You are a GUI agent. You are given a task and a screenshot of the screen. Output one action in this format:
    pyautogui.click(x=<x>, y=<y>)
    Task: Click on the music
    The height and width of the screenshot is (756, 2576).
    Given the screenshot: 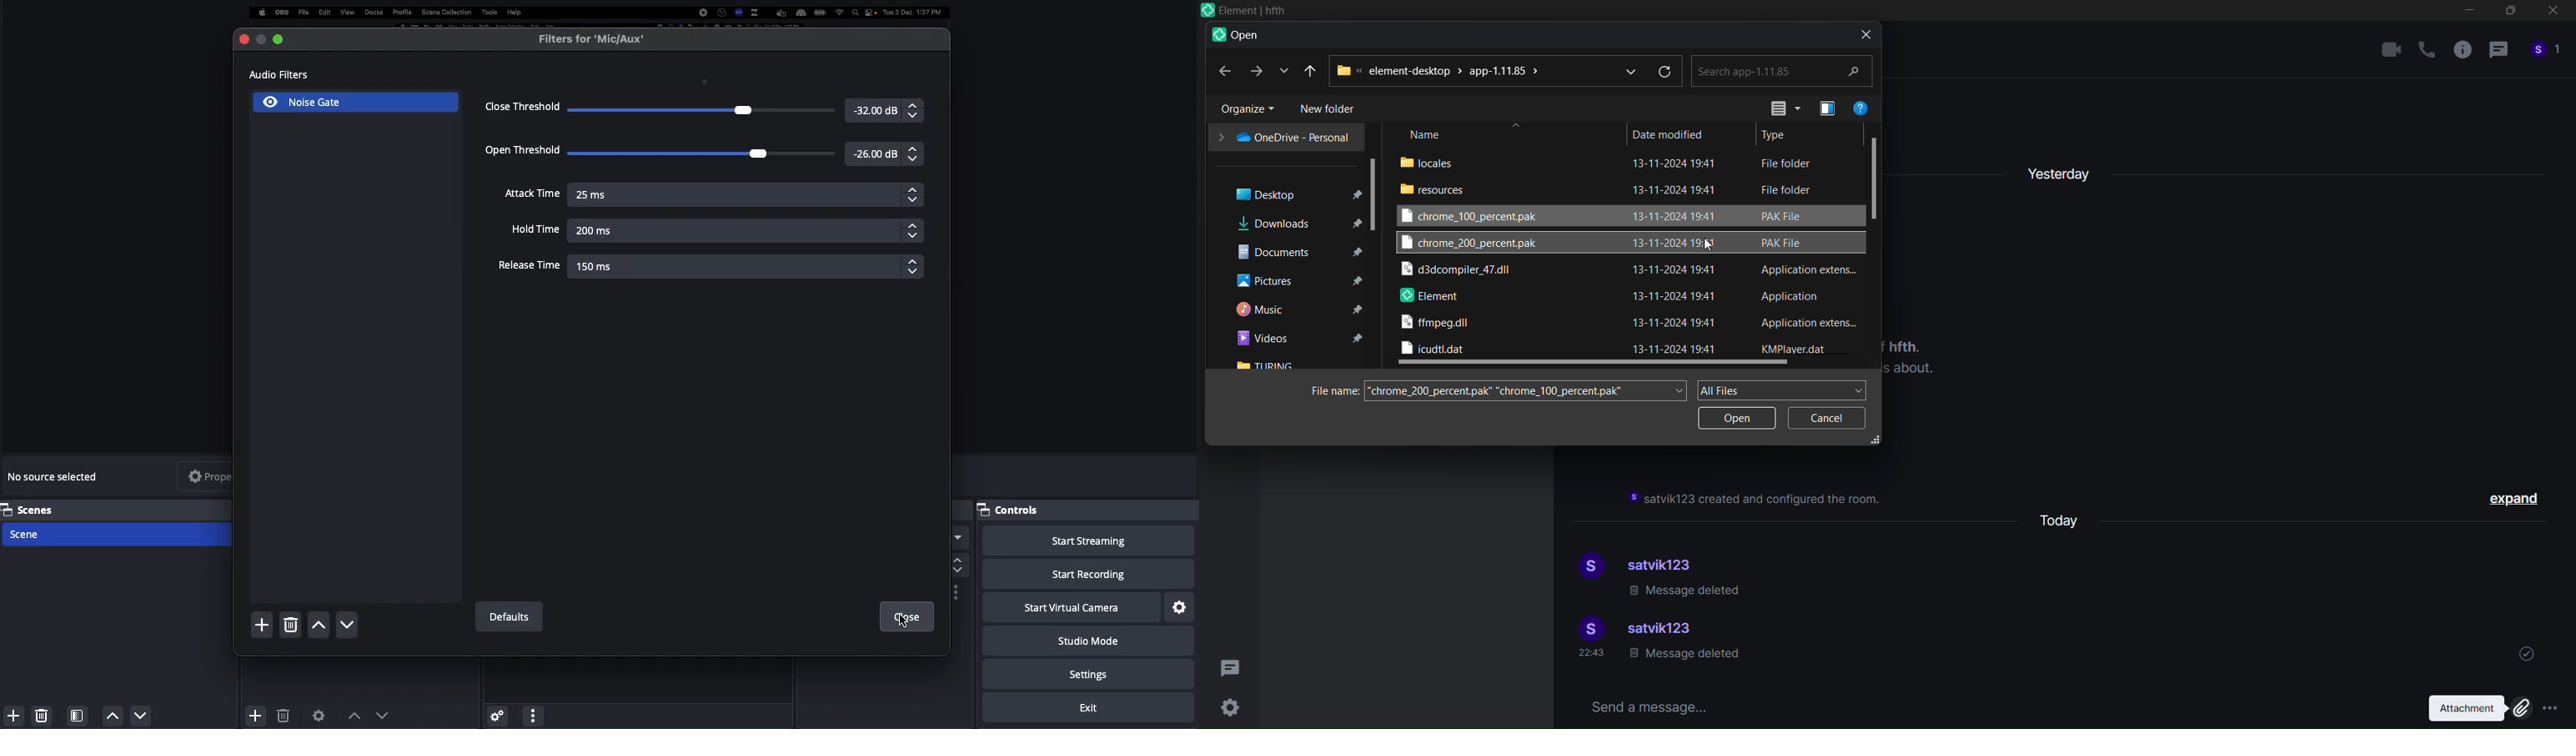 What is the action you would take?
    pyautogui.click(x=1296, y=310)
    